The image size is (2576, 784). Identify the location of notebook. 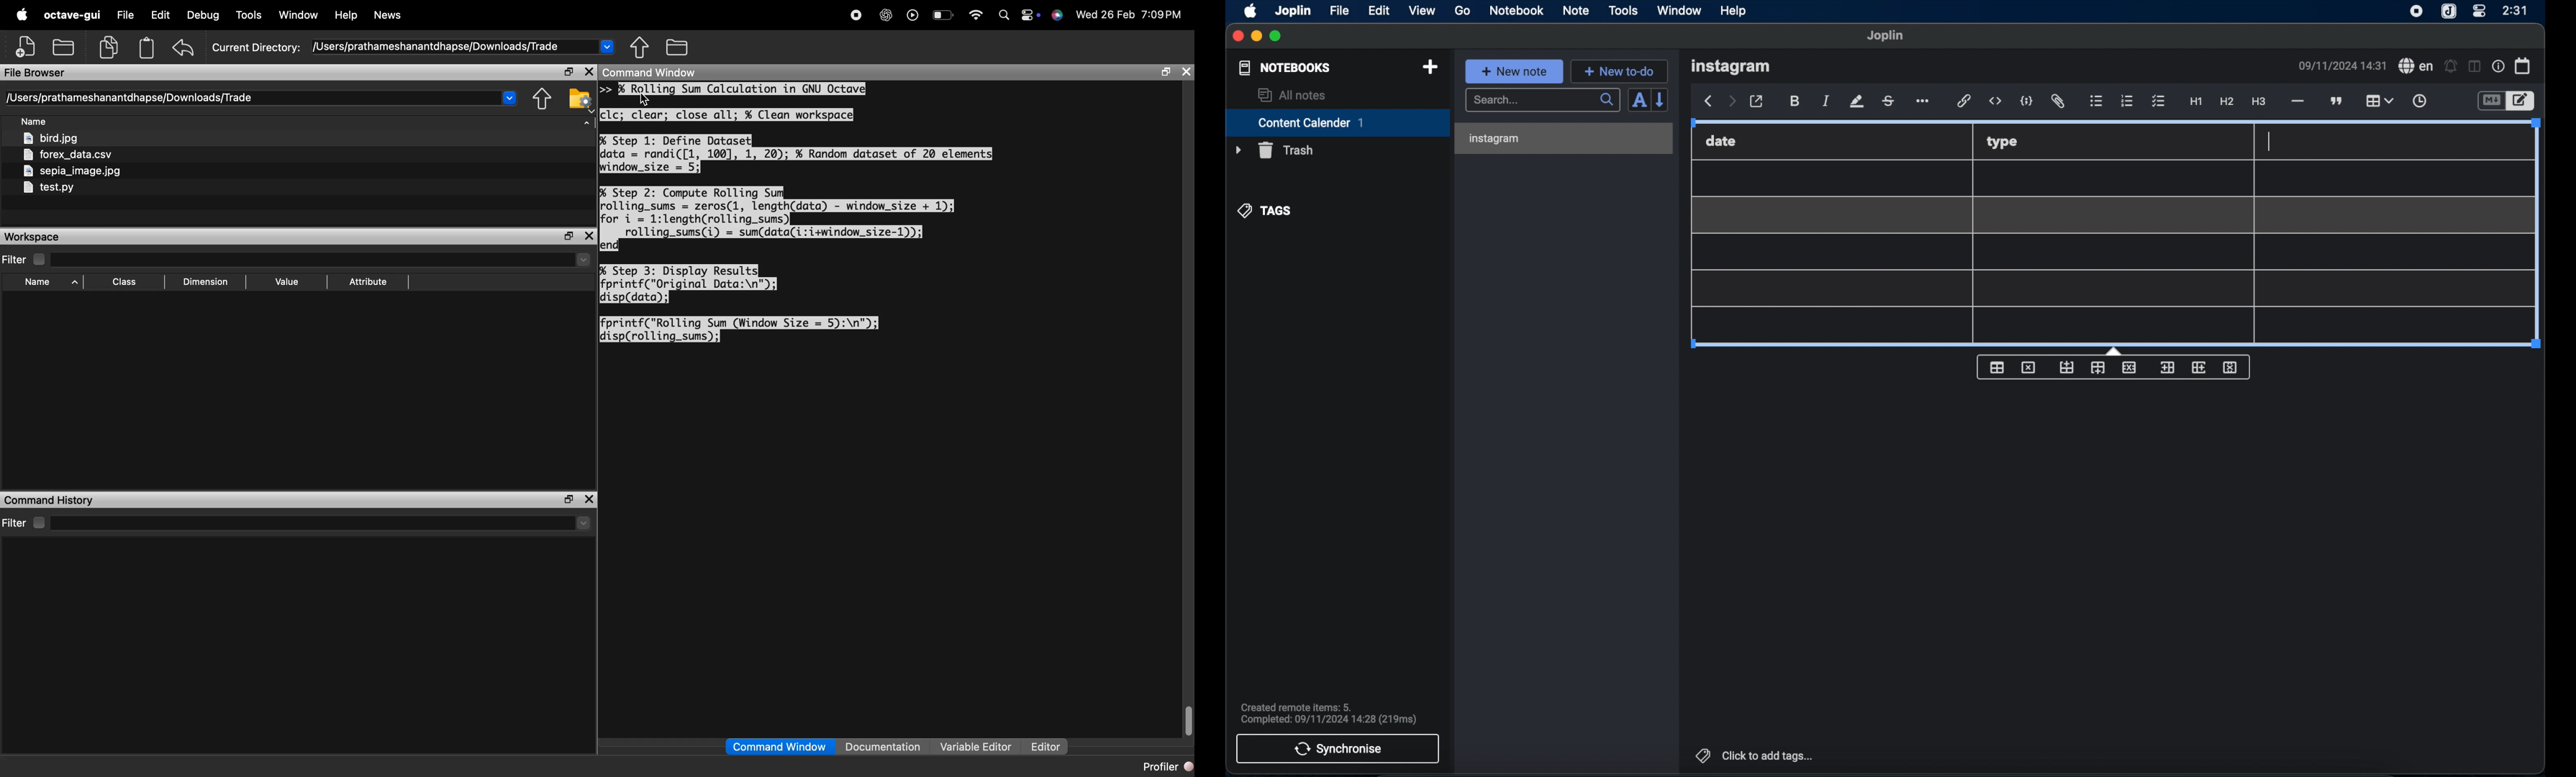
(1515, 10).